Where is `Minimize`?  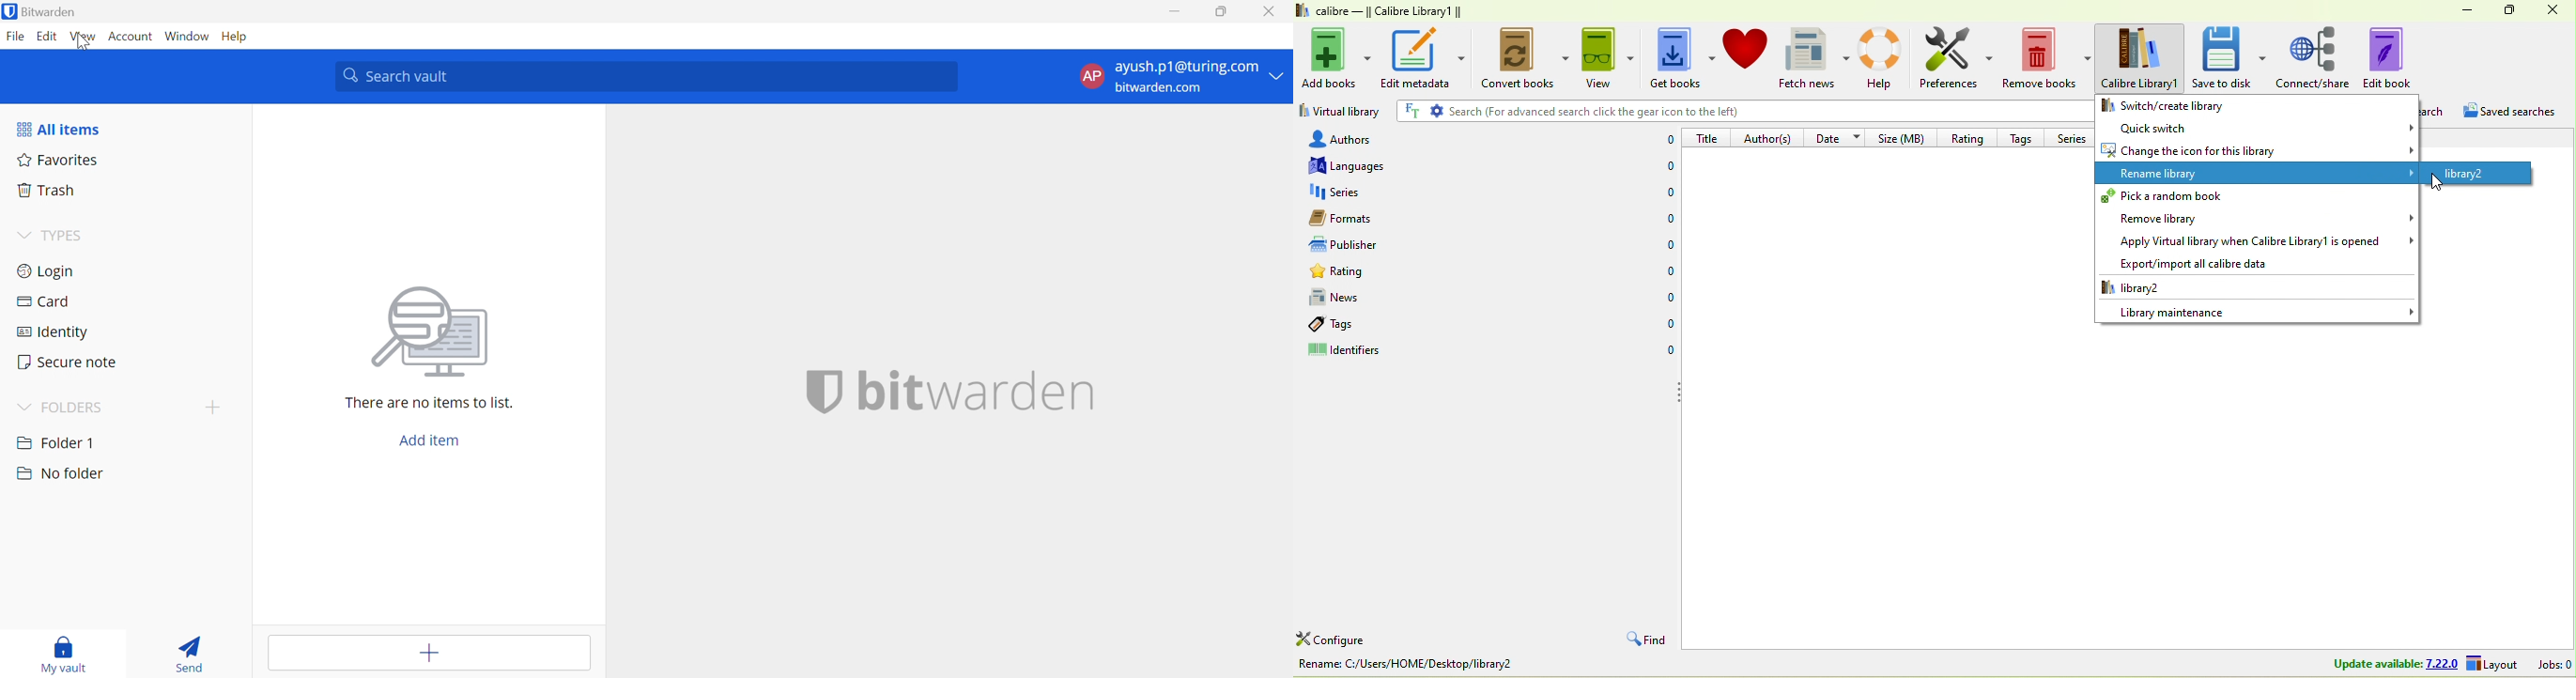
Minimize is located at coordinates (1176, 9).